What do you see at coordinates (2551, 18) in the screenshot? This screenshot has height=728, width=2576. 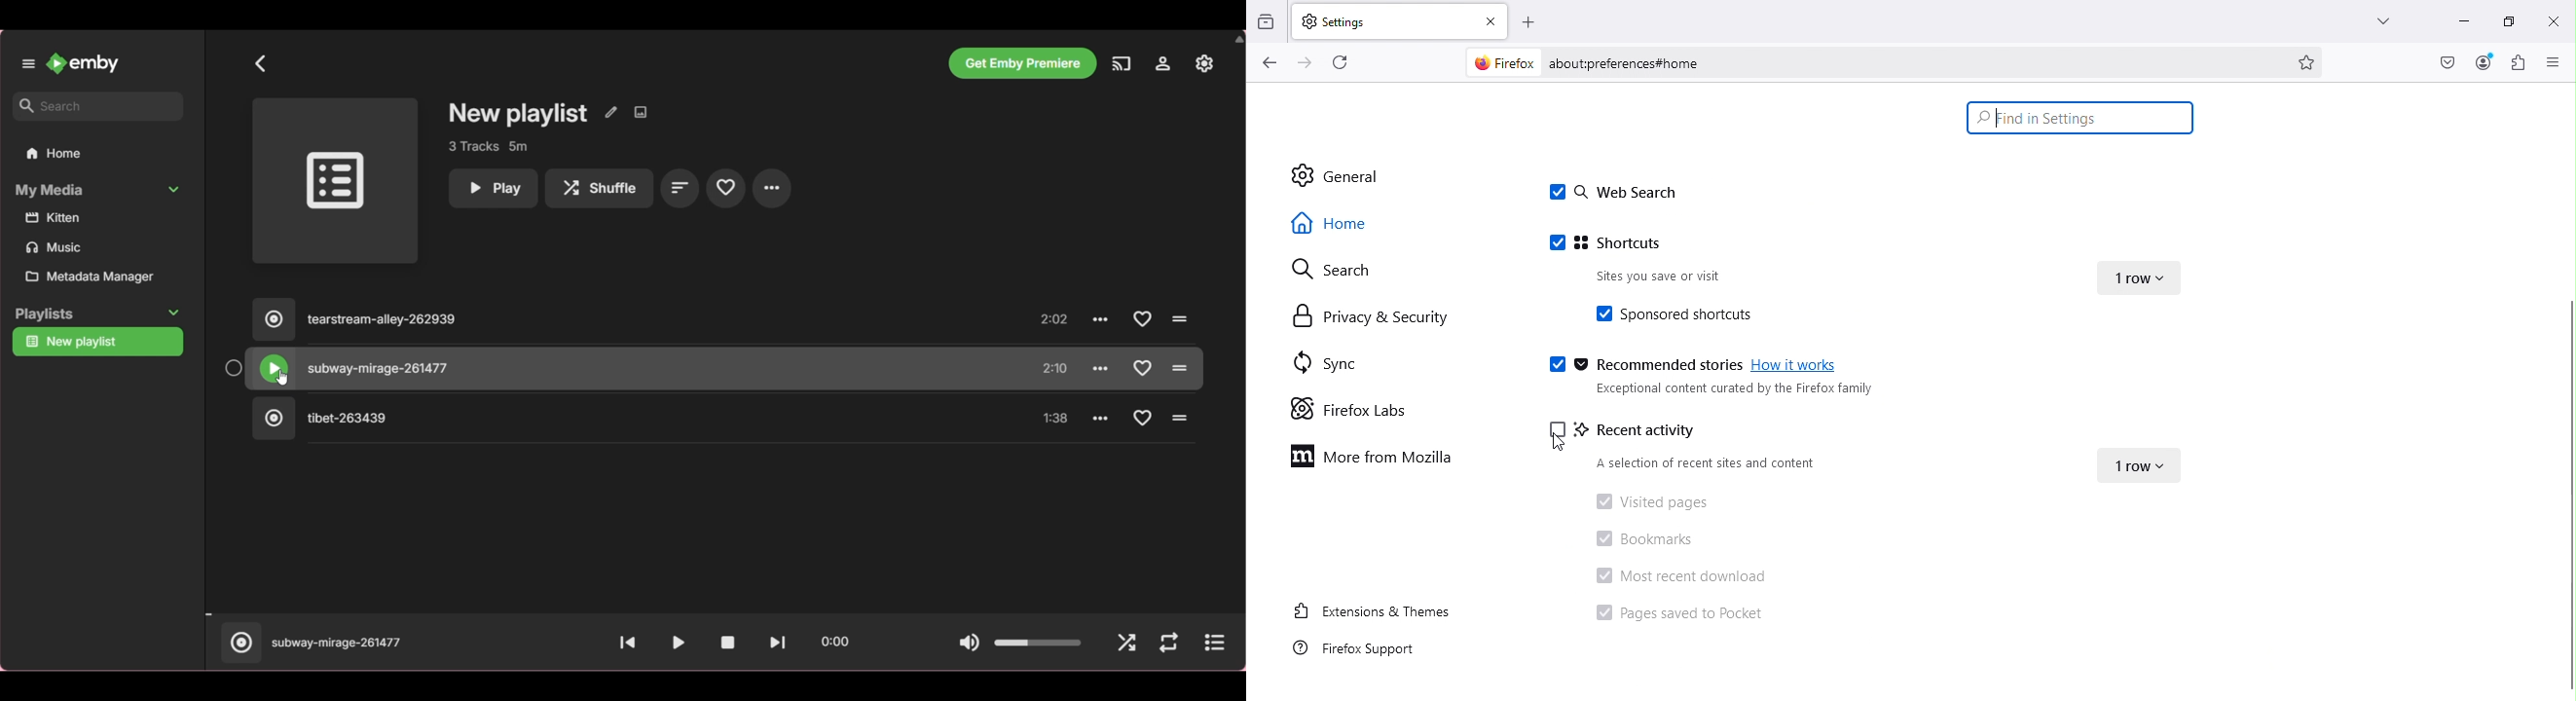 I see `Close` at bounding box center [2551, 18].